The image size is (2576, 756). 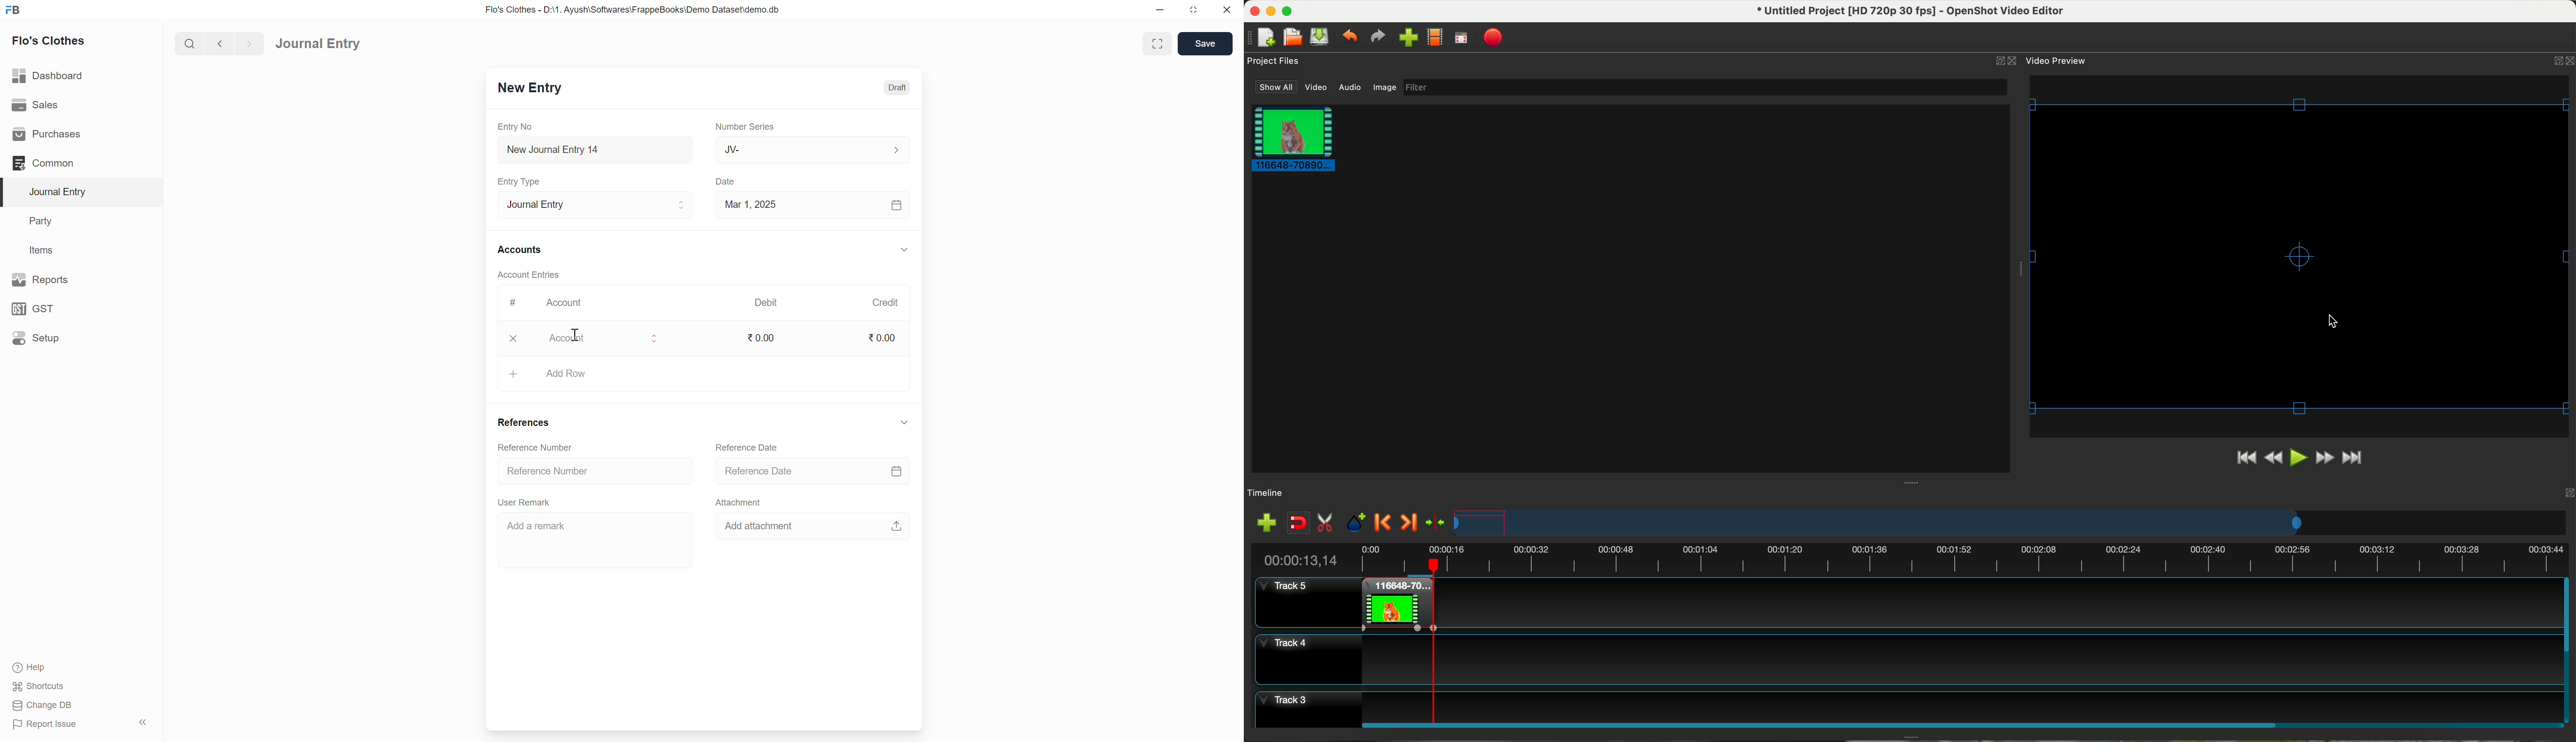 What do you see at coordinates (1266, 493) in the screenshot?
I see `timeline` at bounding box center [1266, 493].